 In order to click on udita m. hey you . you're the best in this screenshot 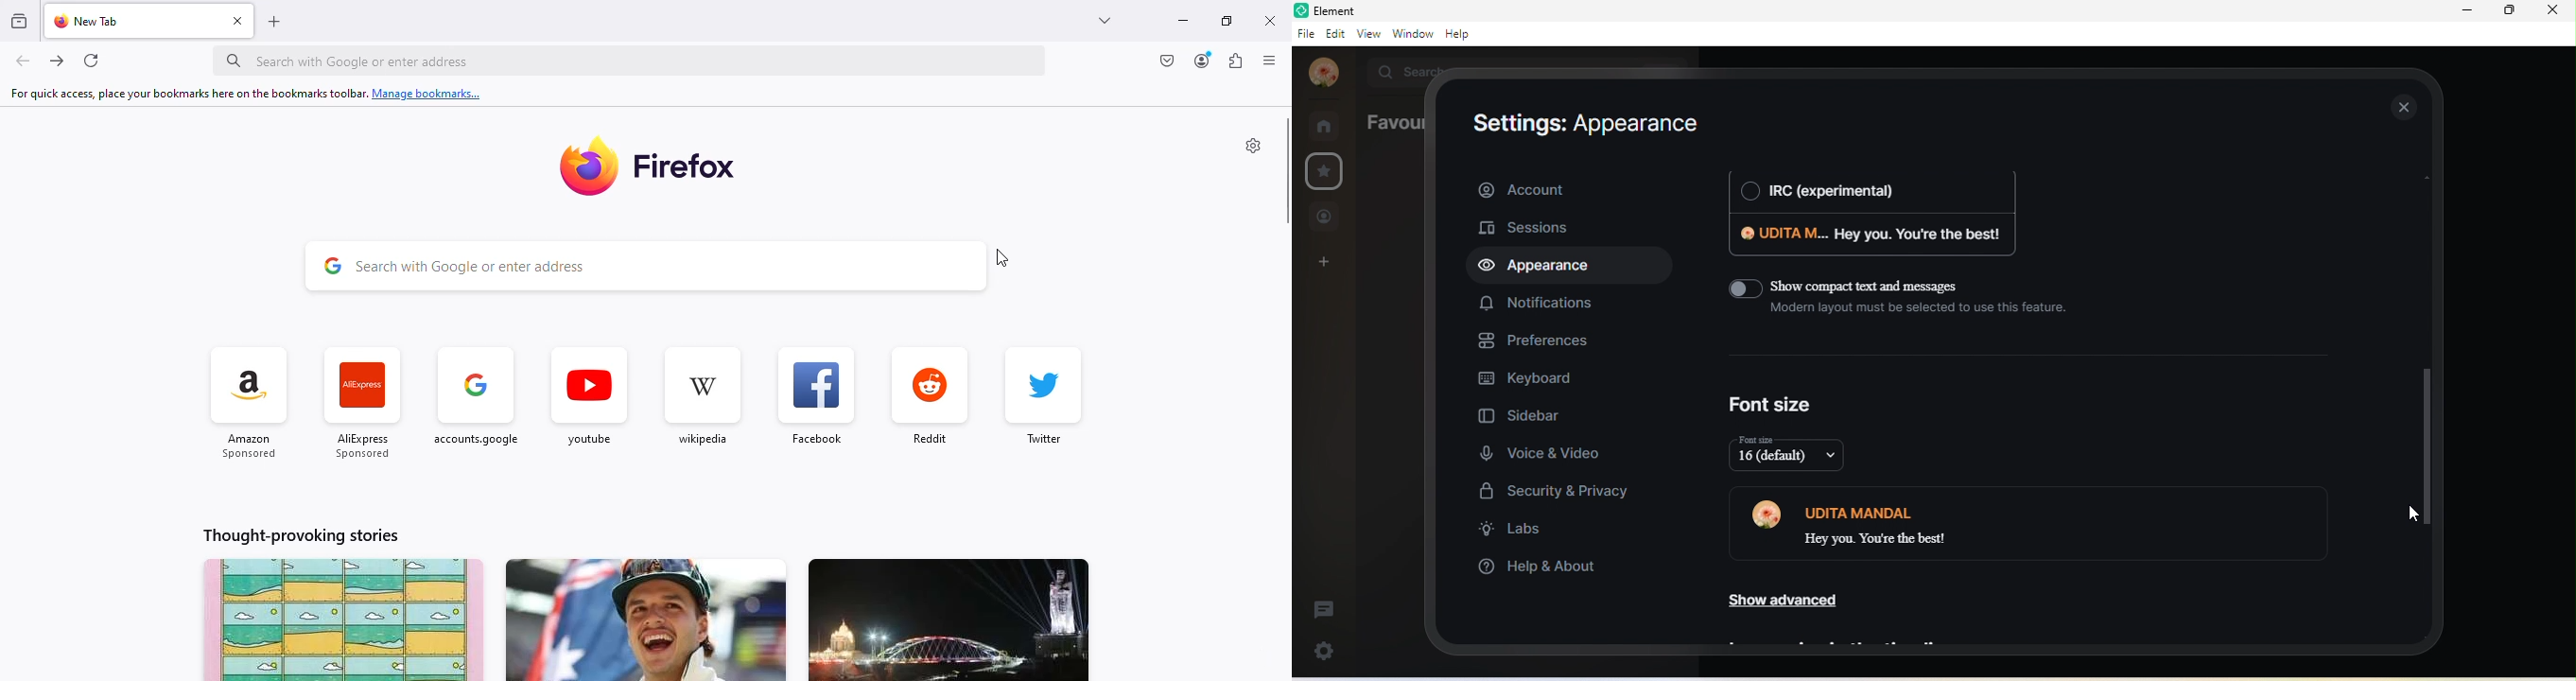, I will do `click(1868, 239)`.